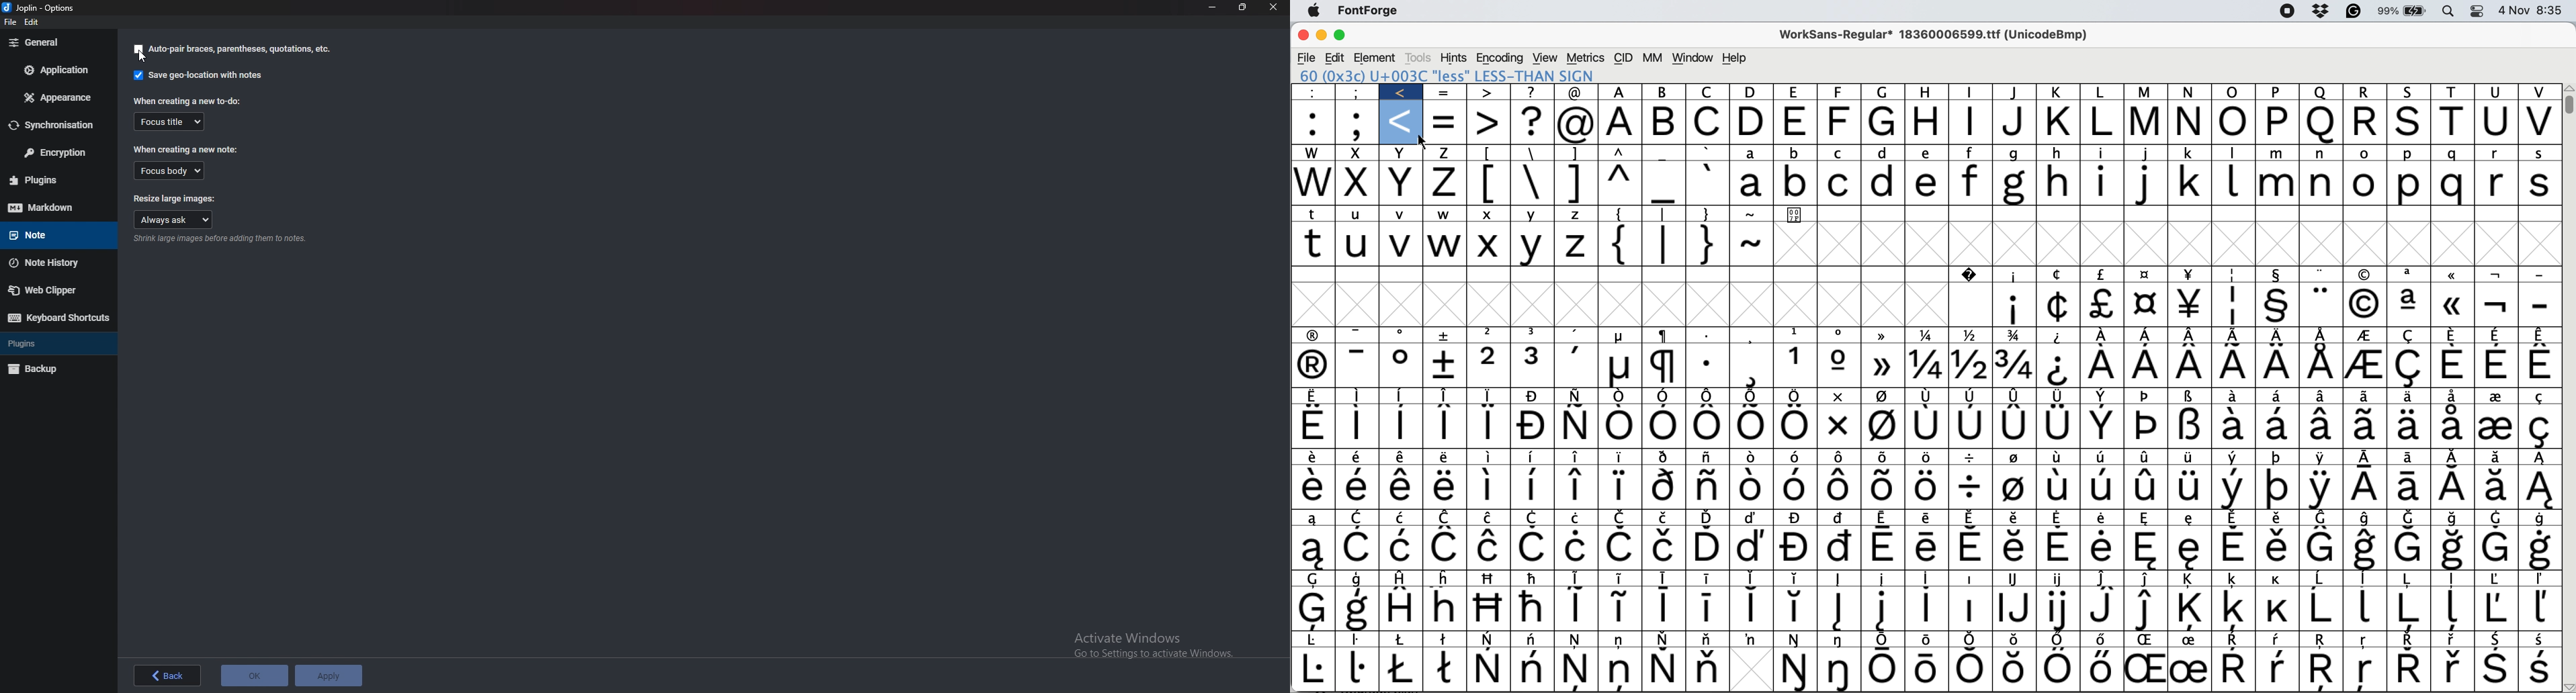  I want to click on ;, so click(1358, 123).